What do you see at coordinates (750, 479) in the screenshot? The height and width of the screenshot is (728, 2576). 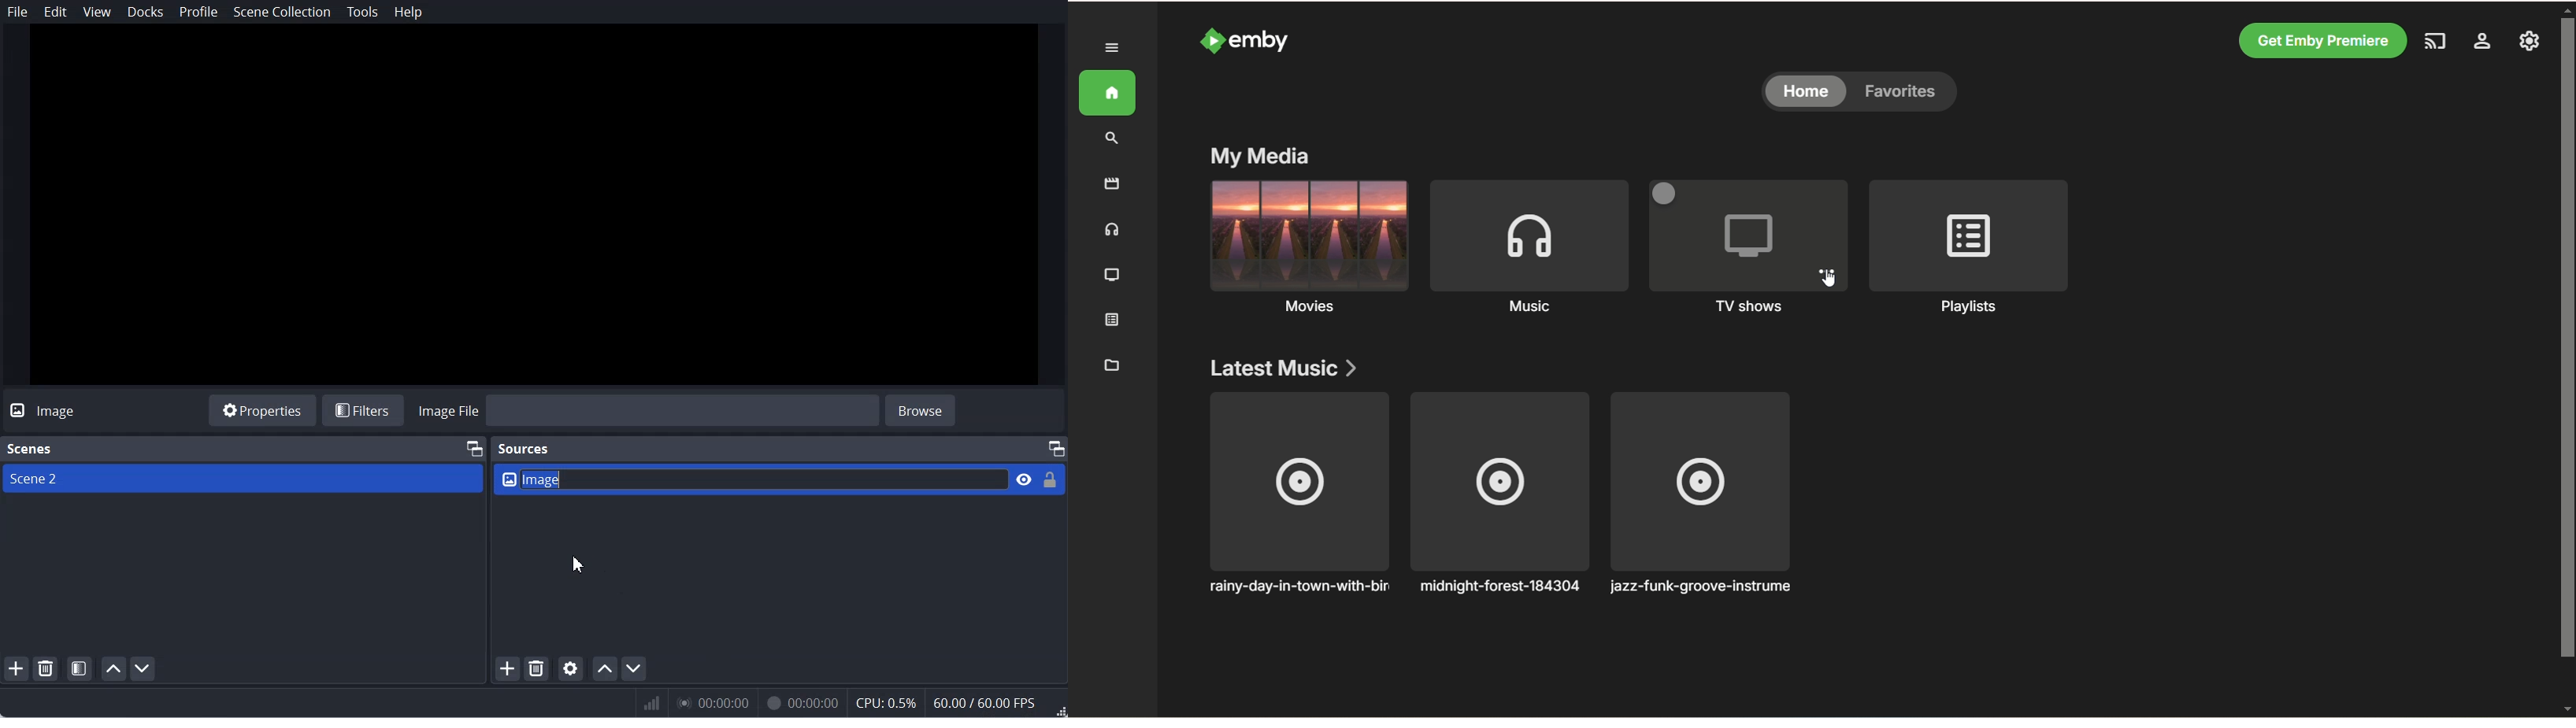 I see `Enter Name` at bounding box center [750, 479].